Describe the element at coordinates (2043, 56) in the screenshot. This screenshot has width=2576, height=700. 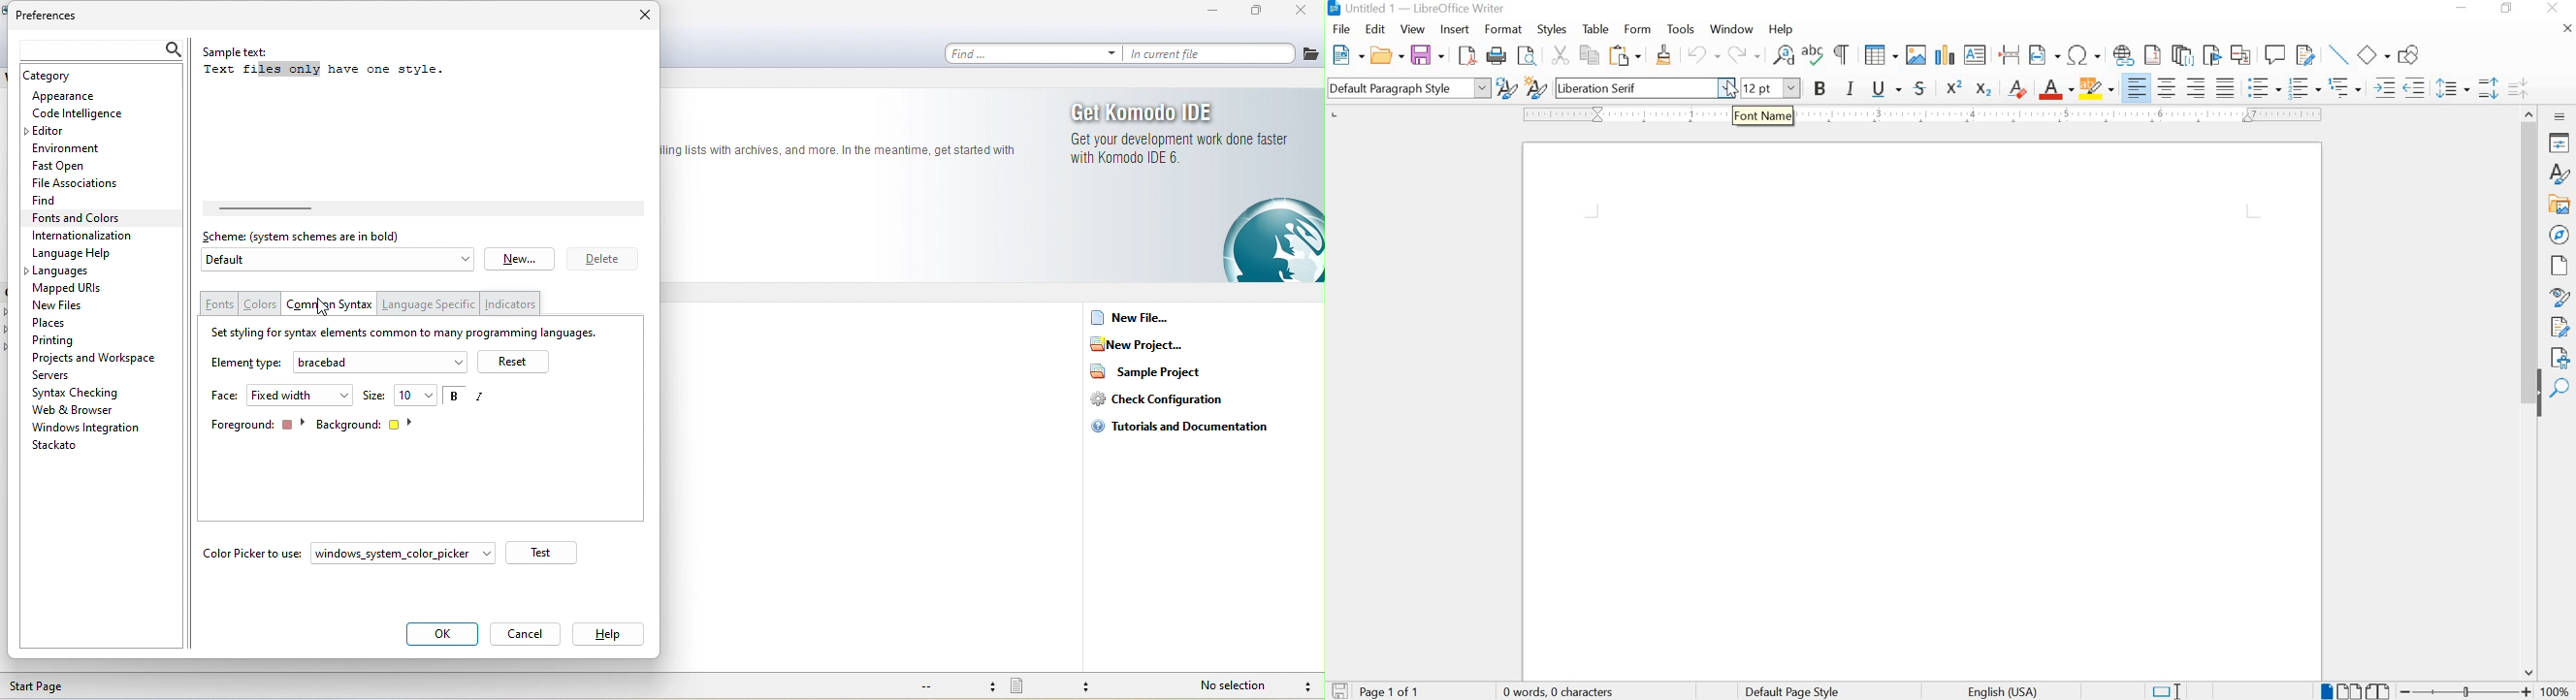
I see `INSERT FIELD` at that location.